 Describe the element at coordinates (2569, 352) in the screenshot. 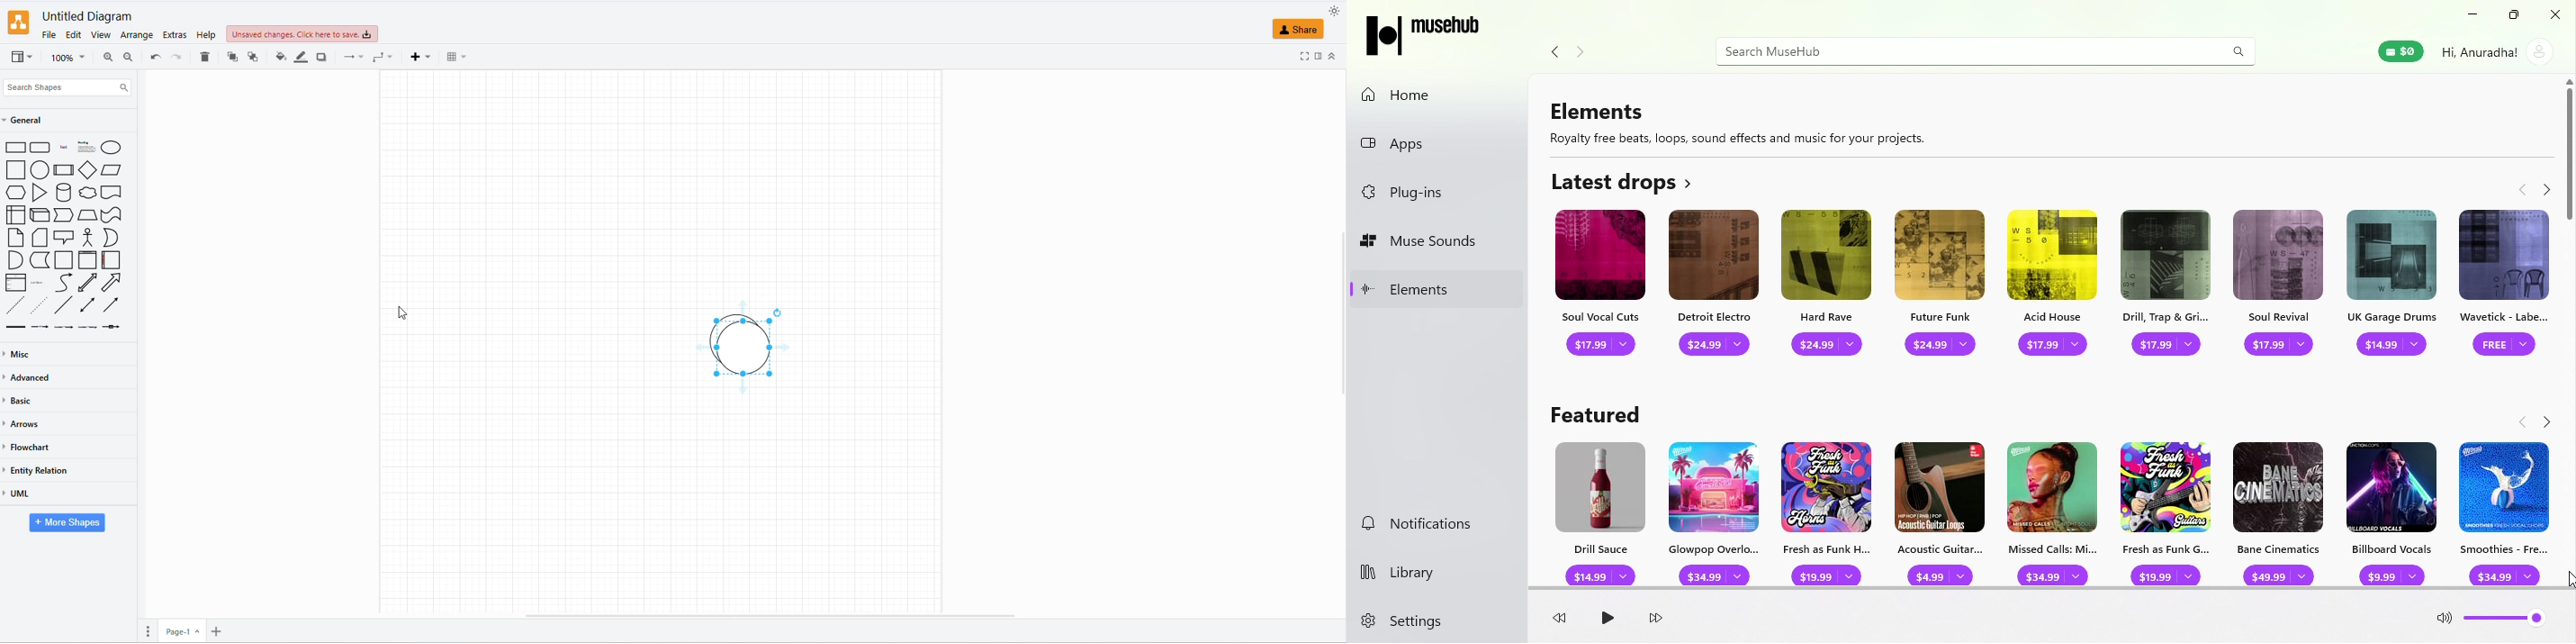

I see `Scroll bar` at that location.